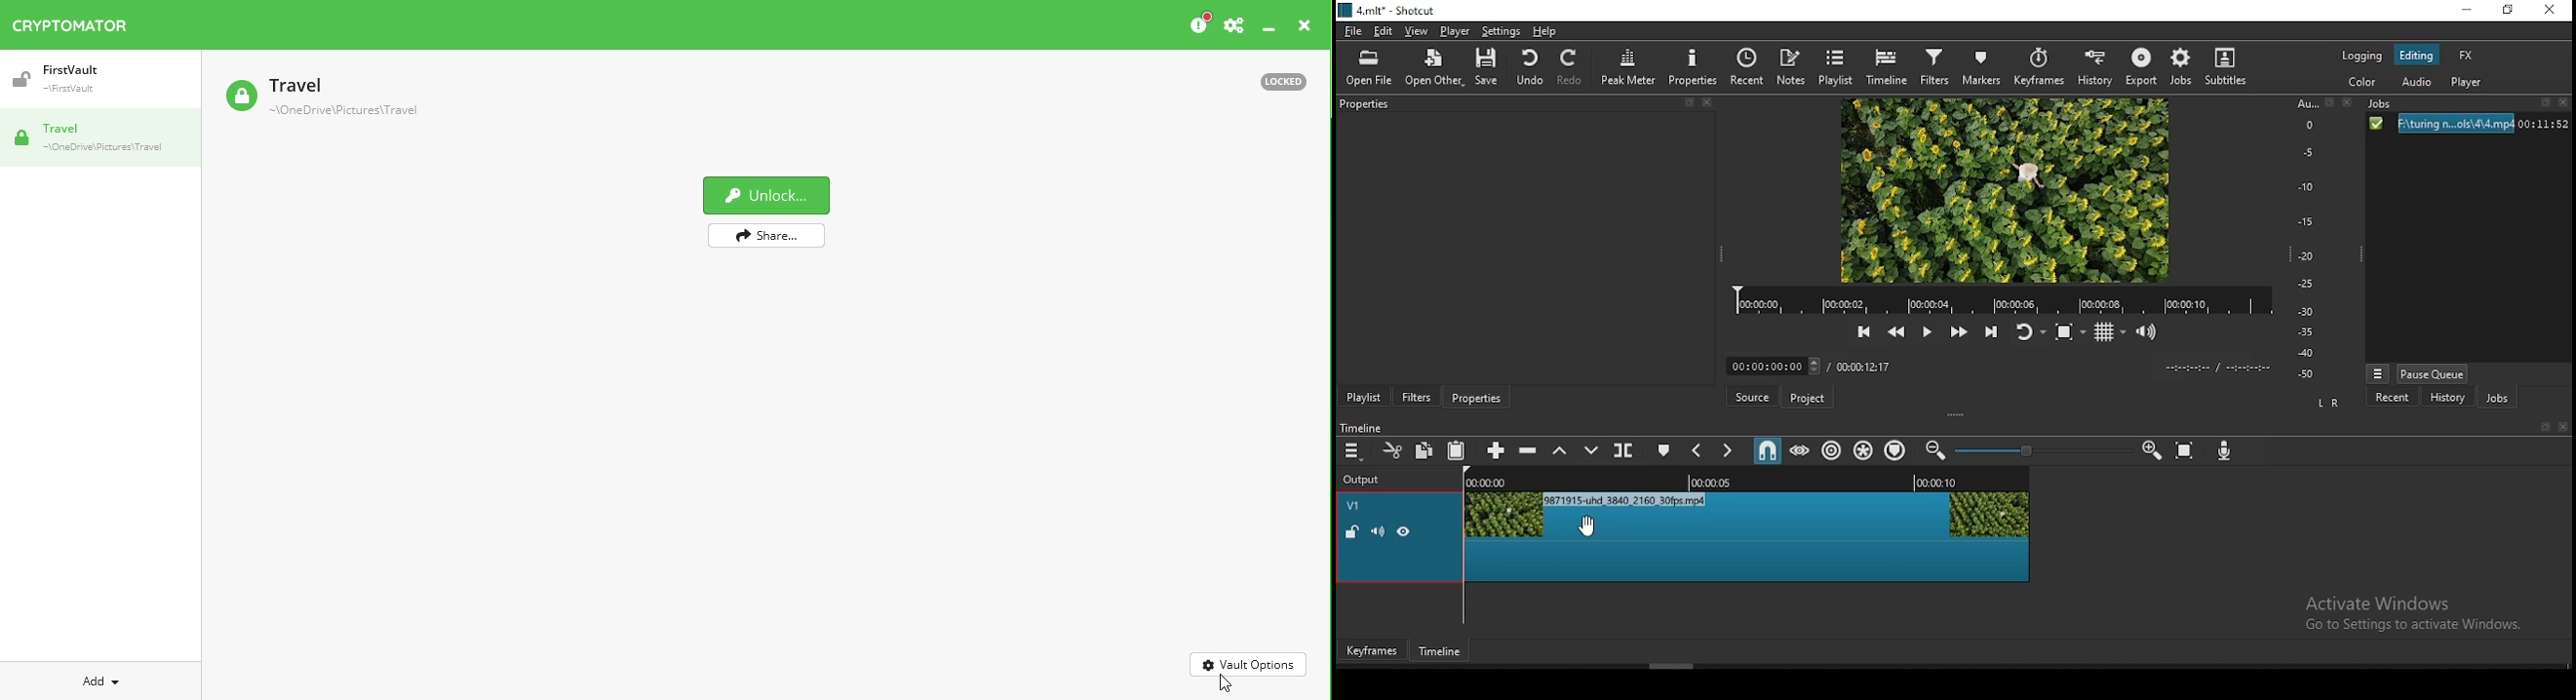 The height and width of the screenshot is (700, 2576). What do you see at coordinates (1456, 452) in the screenshot?
I see `paste` at bounding box center [1456, 452].